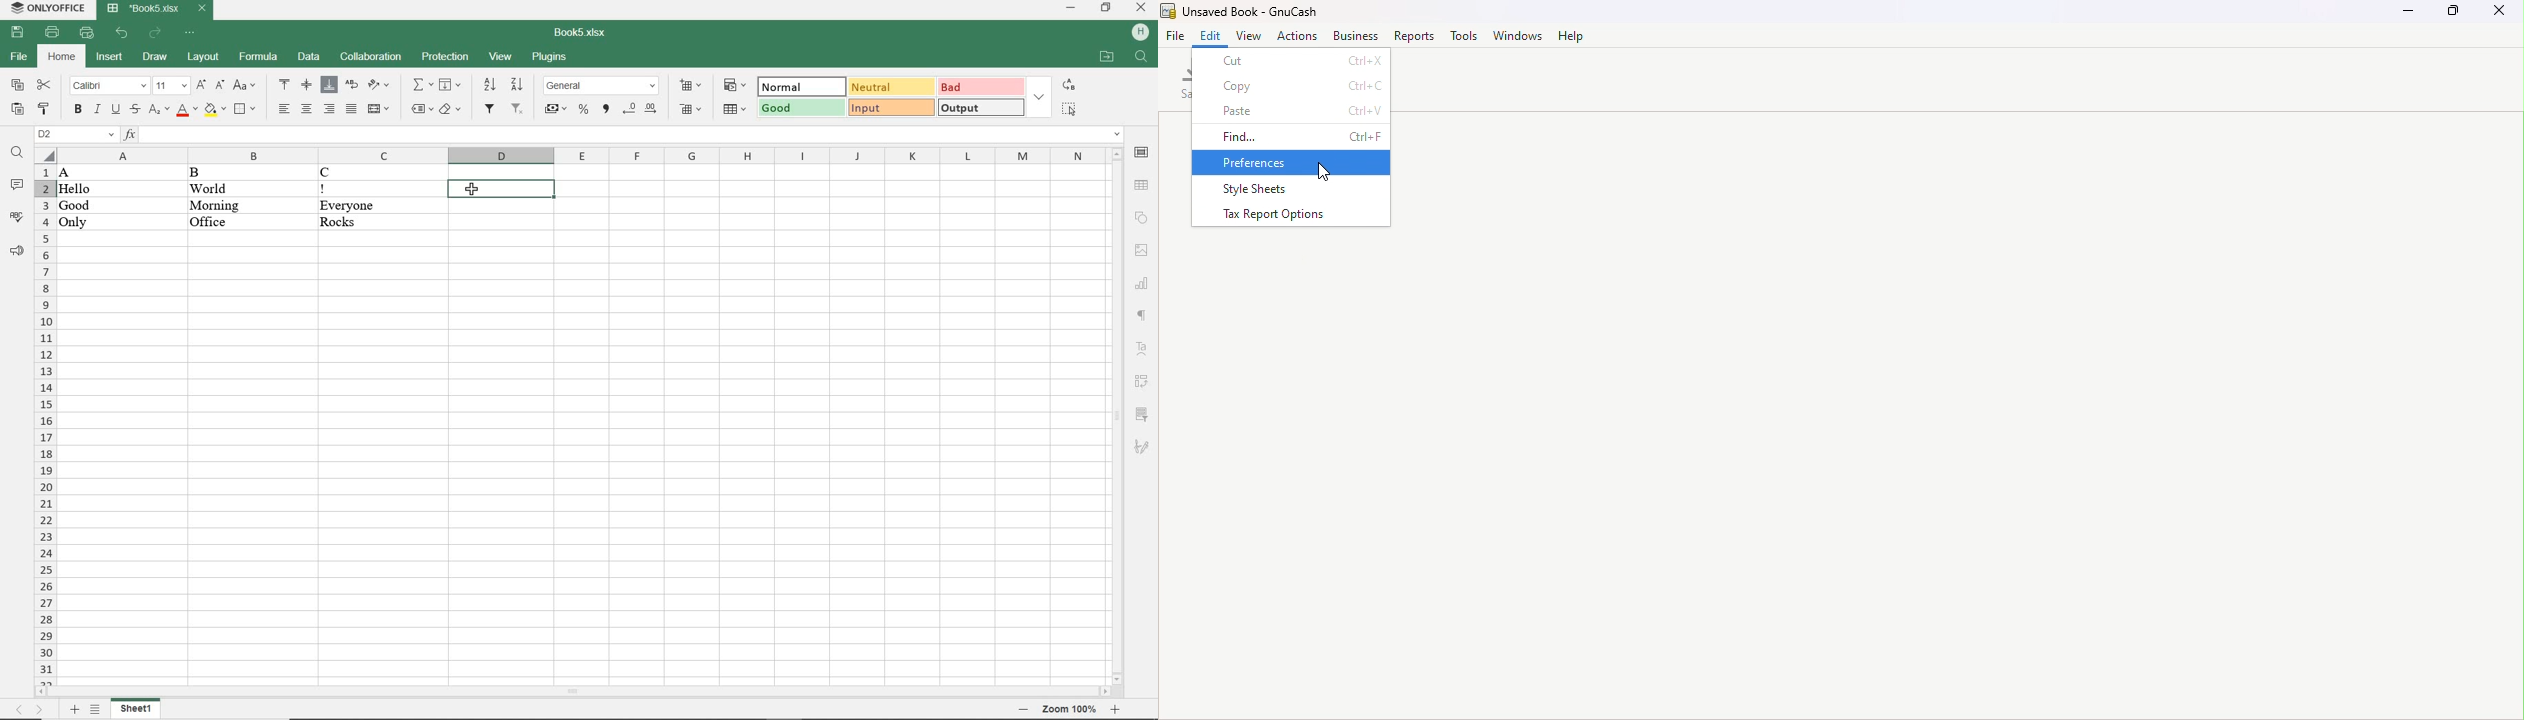 This screenshot has width=2548, height=728. What do you see at coordinates (1141, 381) in the screenshot?
I see `PIVOT TABLE` at bounding box center [1141, 381].